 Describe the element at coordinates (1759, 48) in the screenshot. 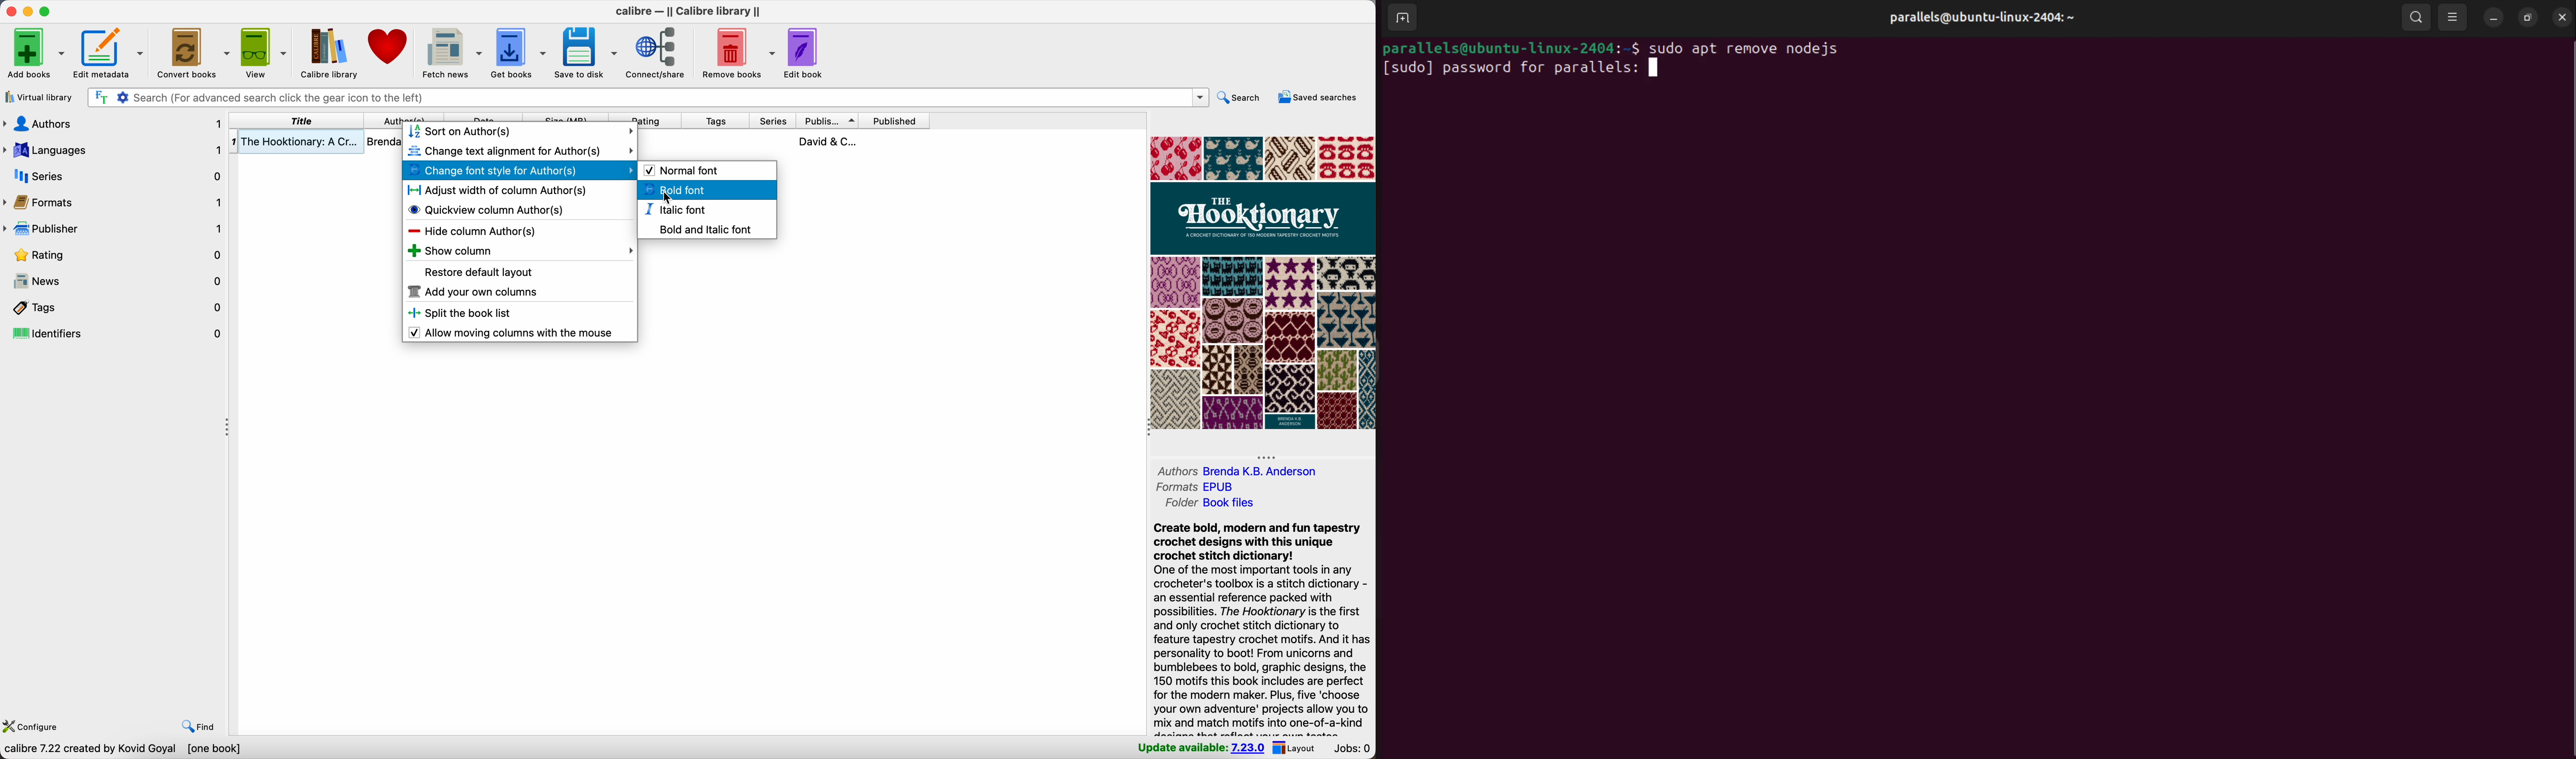

I see `sudo apt remove nodejs` at that location.